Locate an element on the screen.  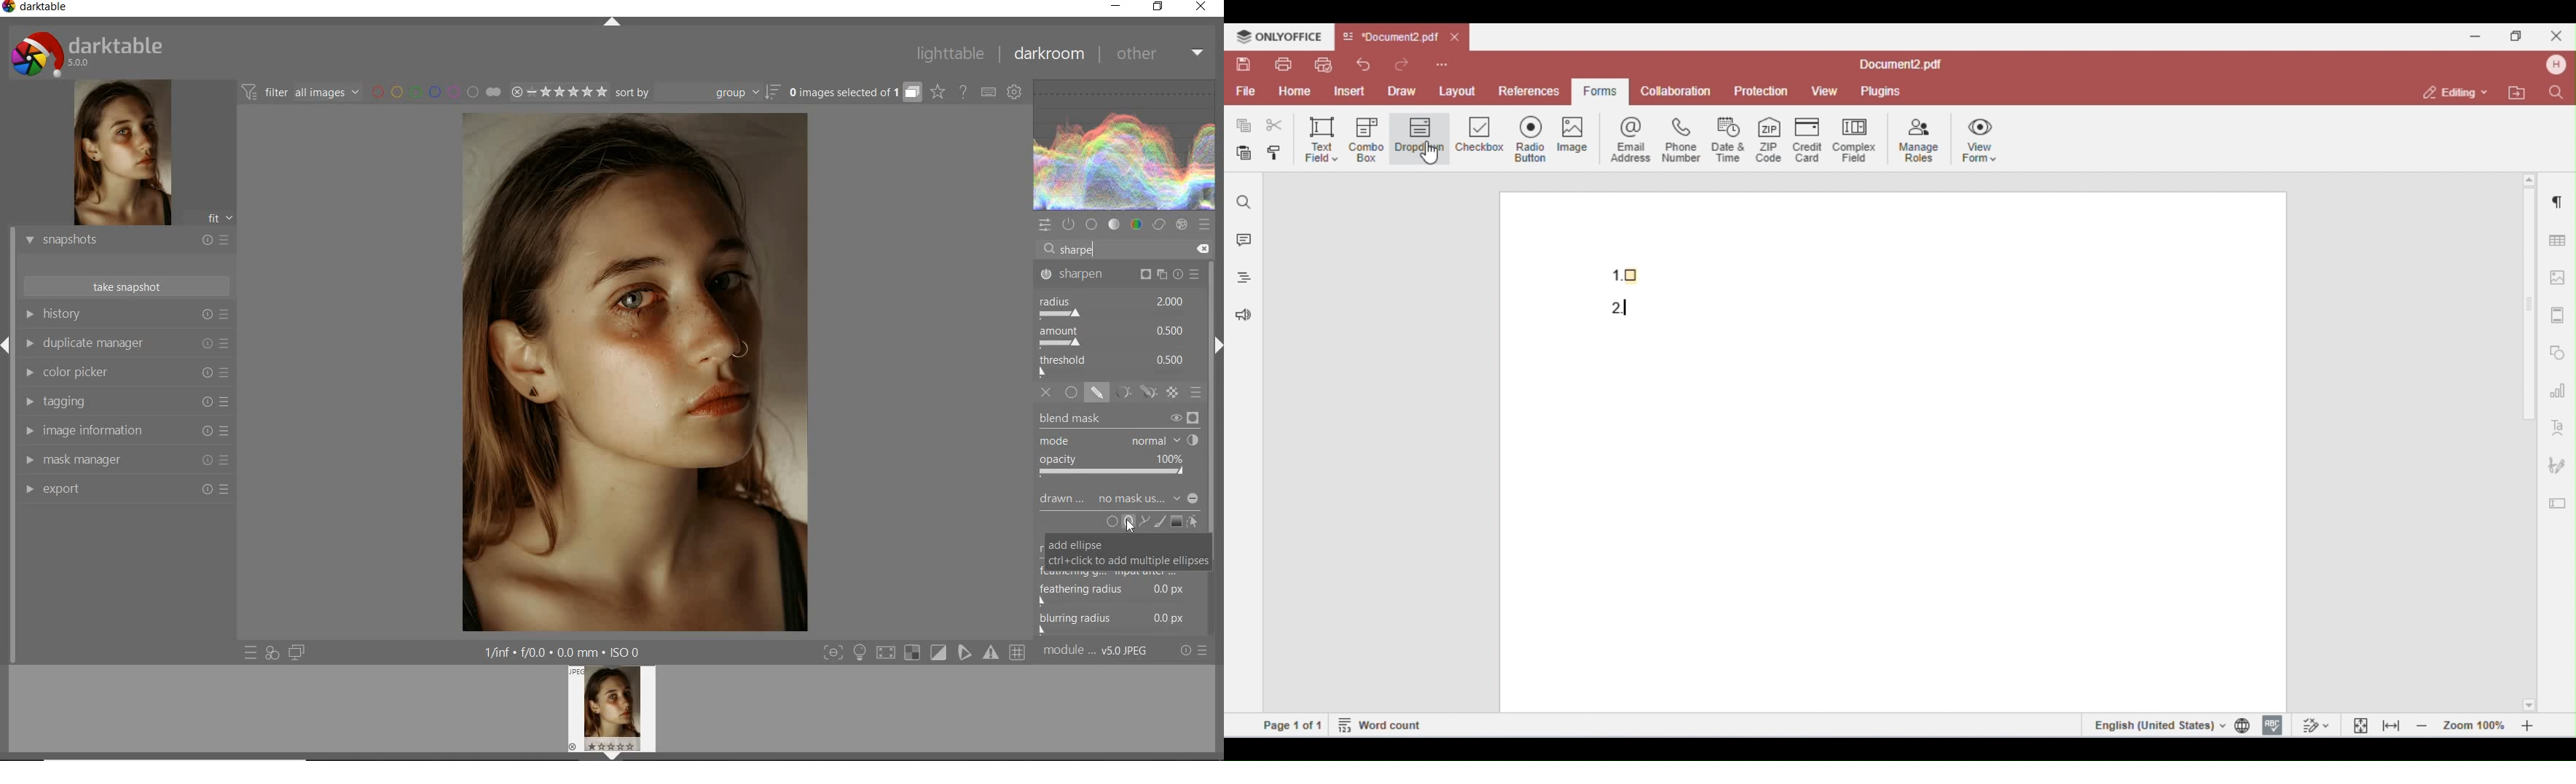
ADD ELLIPSE is located at coordinates (1127, 552).